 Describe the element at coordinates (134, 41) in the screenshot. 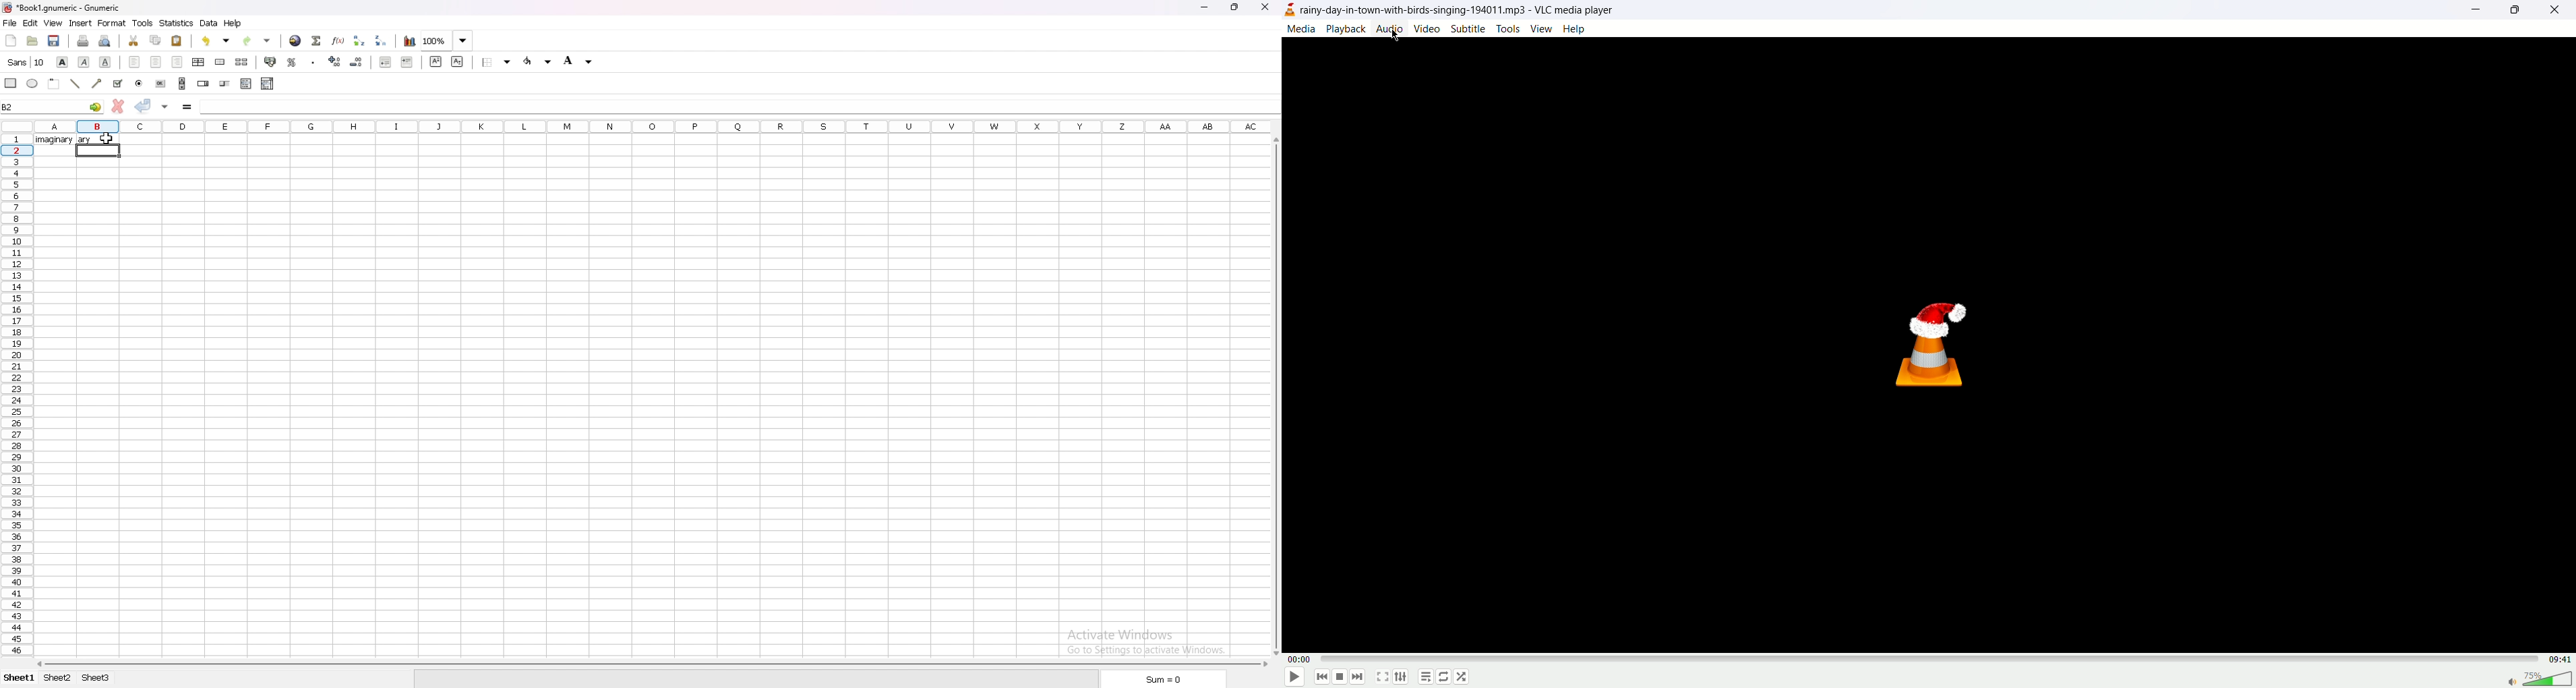

I see `cut` at that location.